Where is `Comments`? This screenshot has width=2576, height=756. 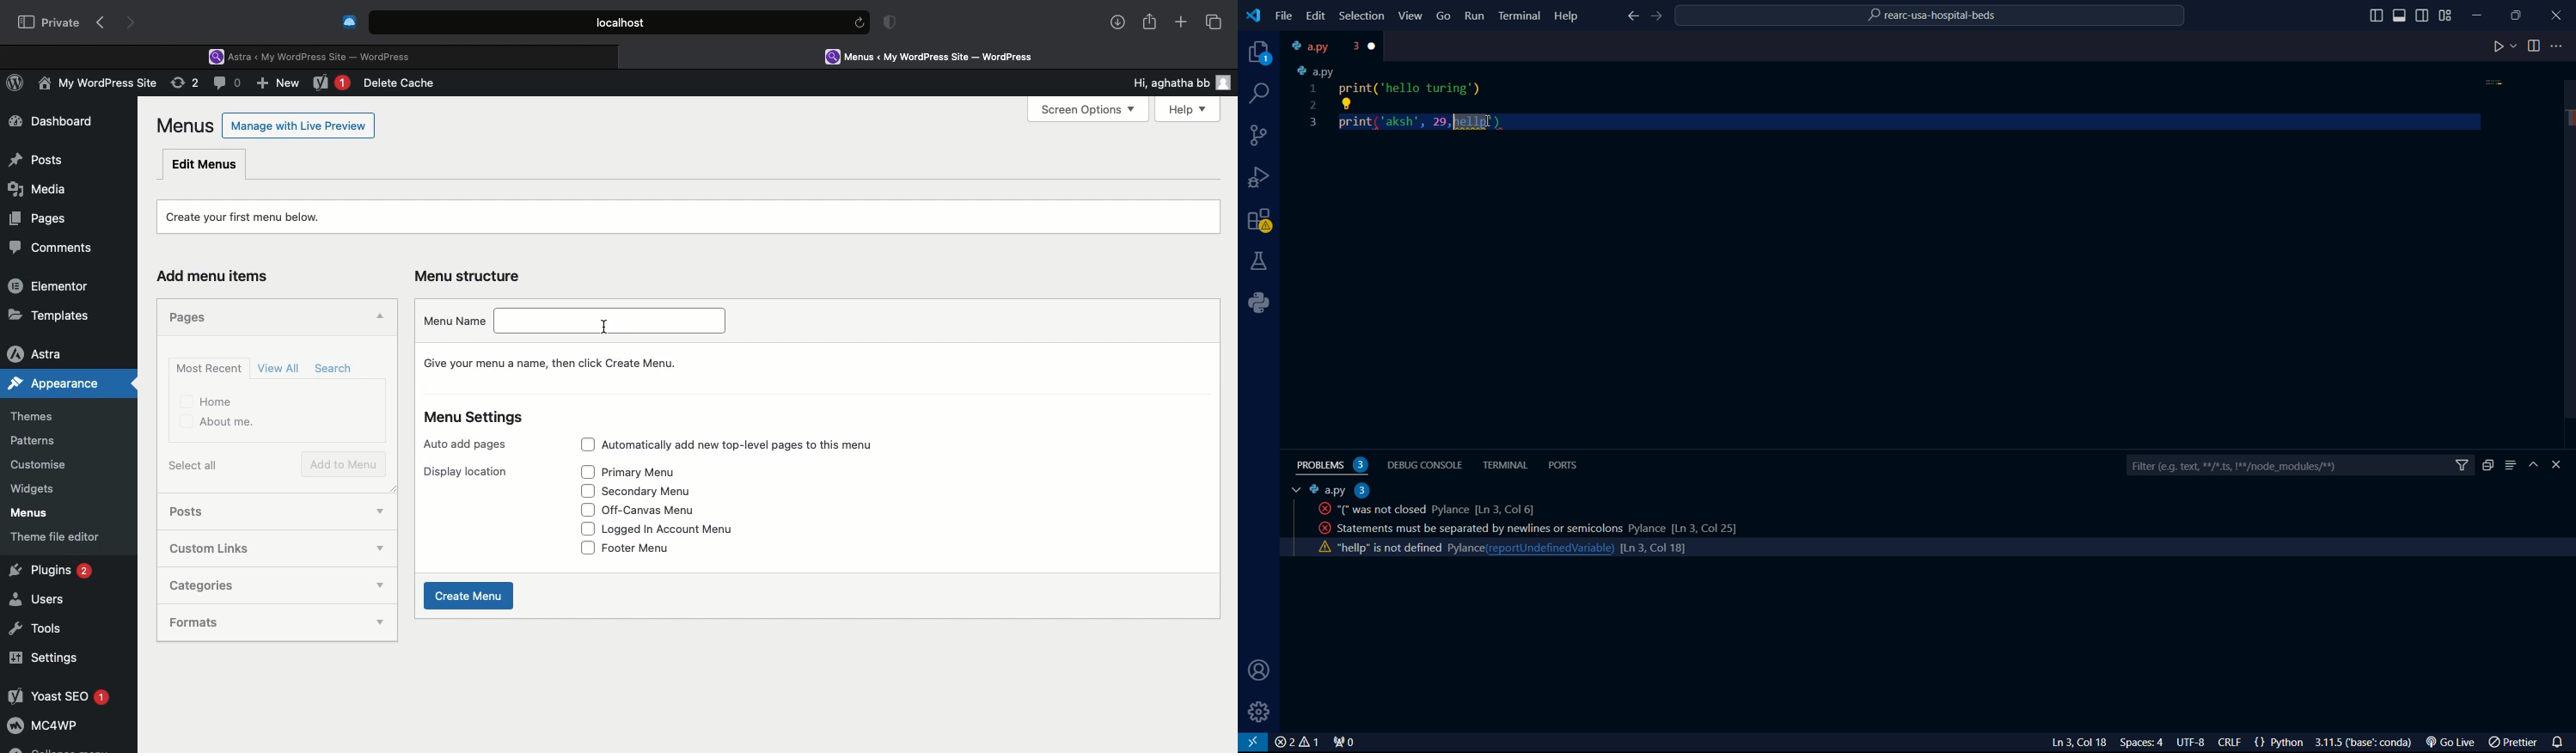
Comments is located at coordinates (58, 248).